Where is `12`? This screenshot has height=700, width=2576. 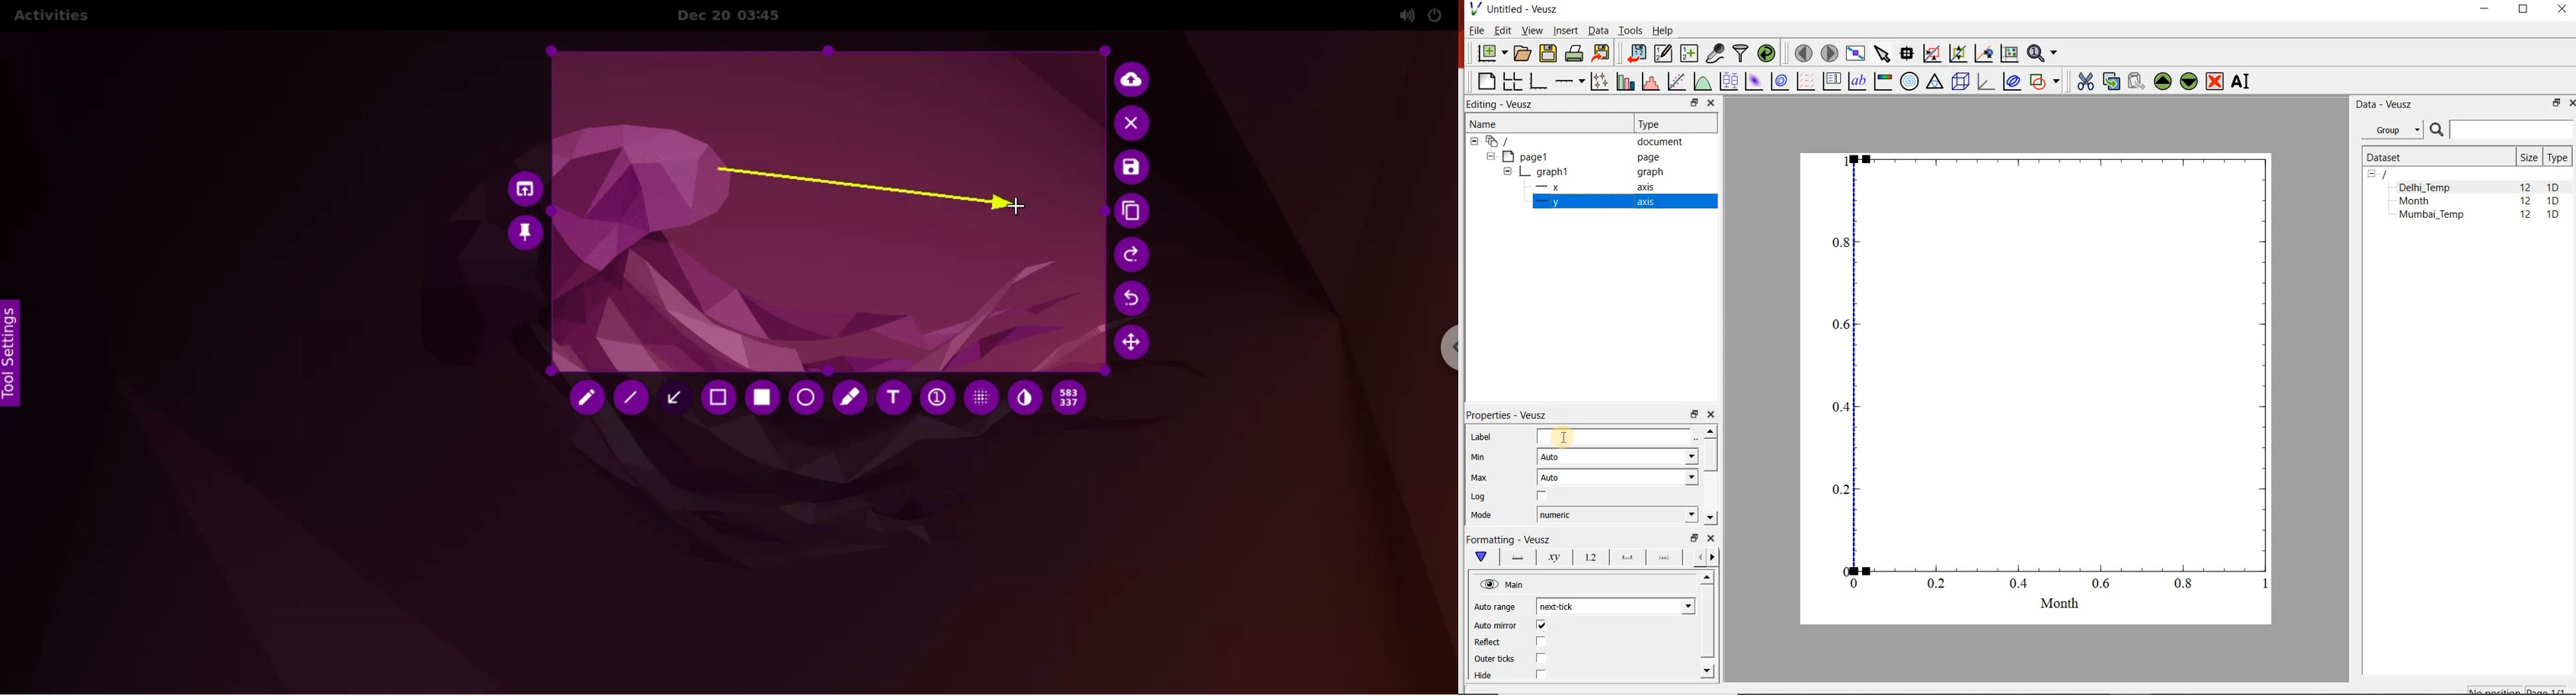 12 is located at coordinates (2526, 202).